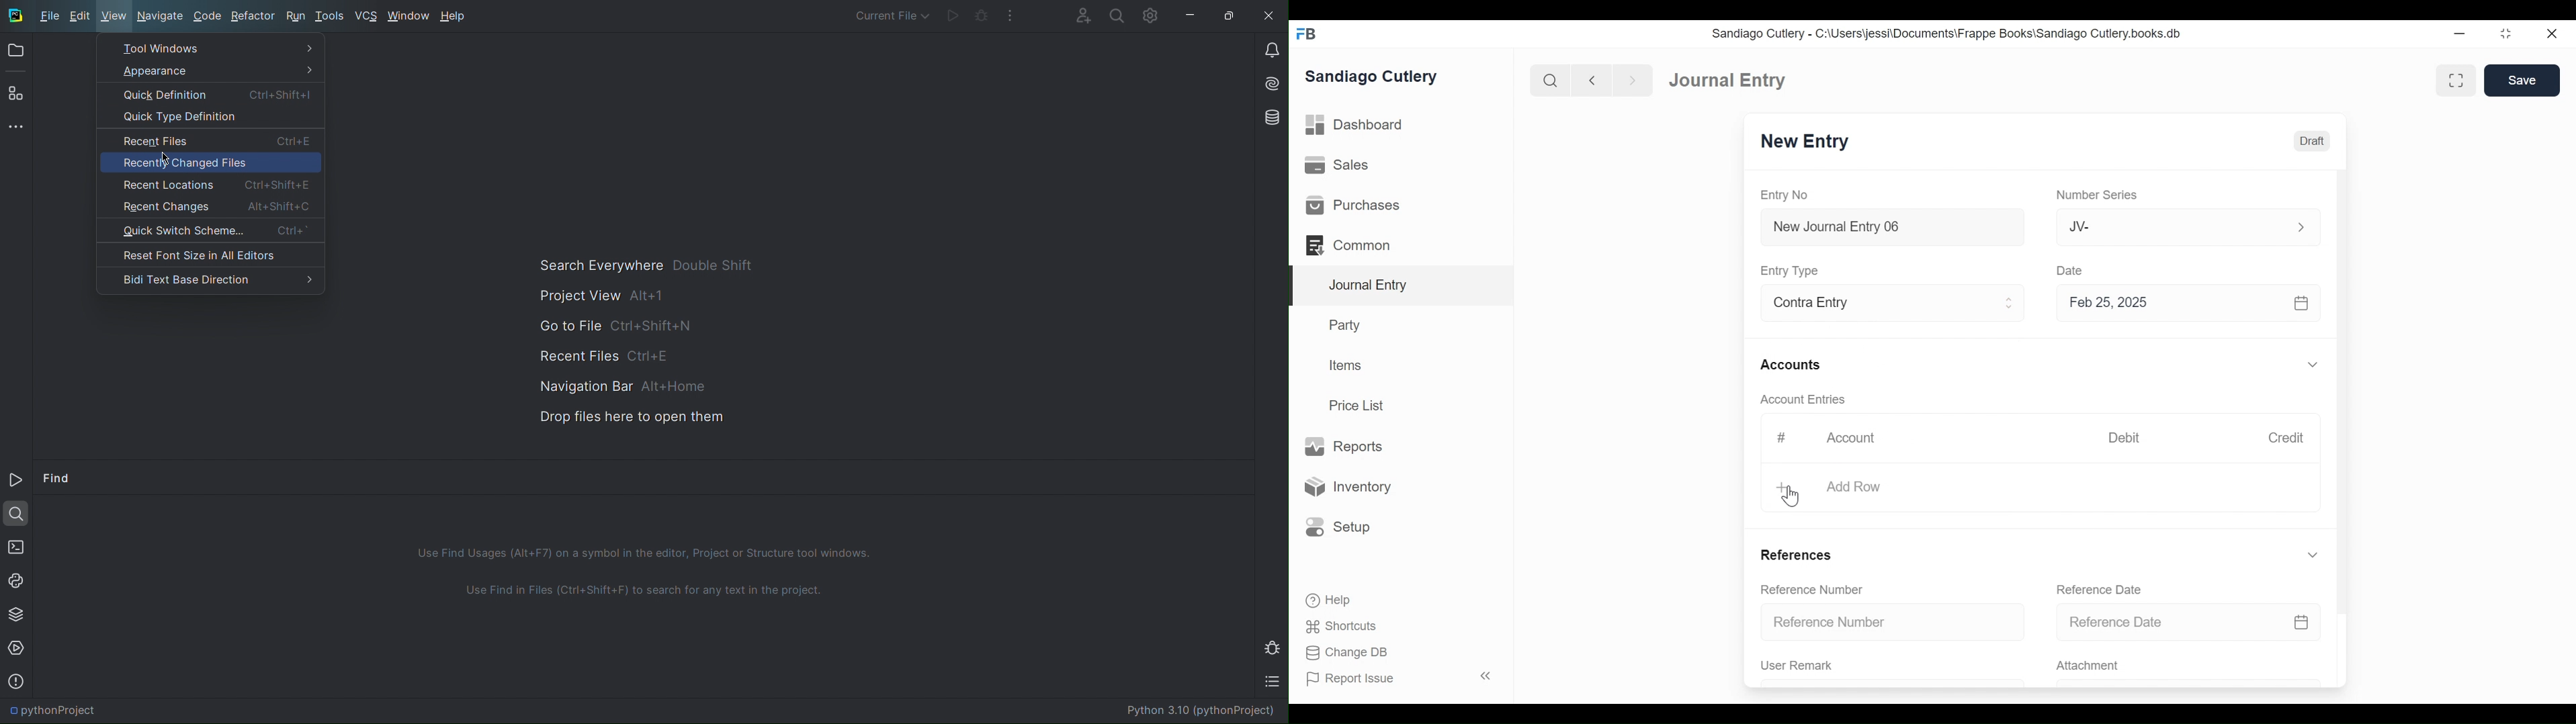 The image size is (2576, 728). Describe the element at coordinates (1307, 34) in the screenshot. I see `Frappe Books Desktop icon` at that location.